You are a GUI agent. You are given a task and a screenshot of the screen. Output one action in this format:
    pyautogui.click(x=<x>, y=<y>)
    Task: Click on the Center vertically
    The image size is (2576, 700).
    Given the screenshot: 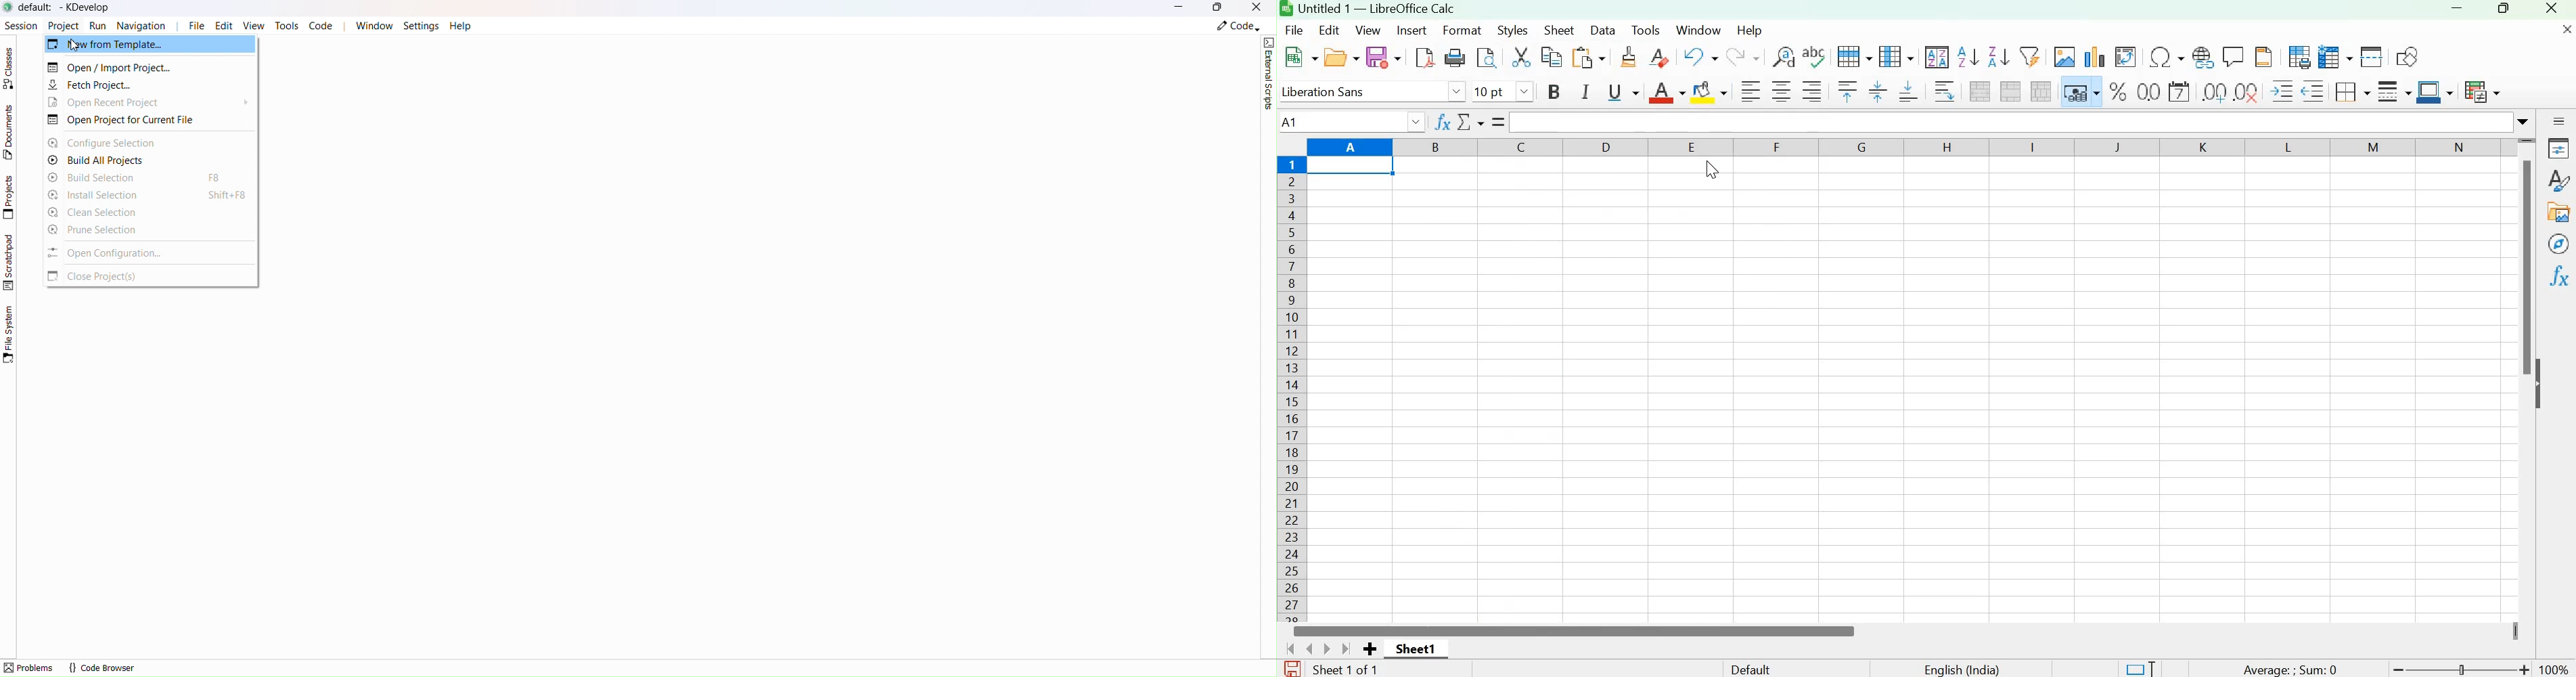 What is the action you would take?
    pyautogui.click(x=1876, y=92)
    